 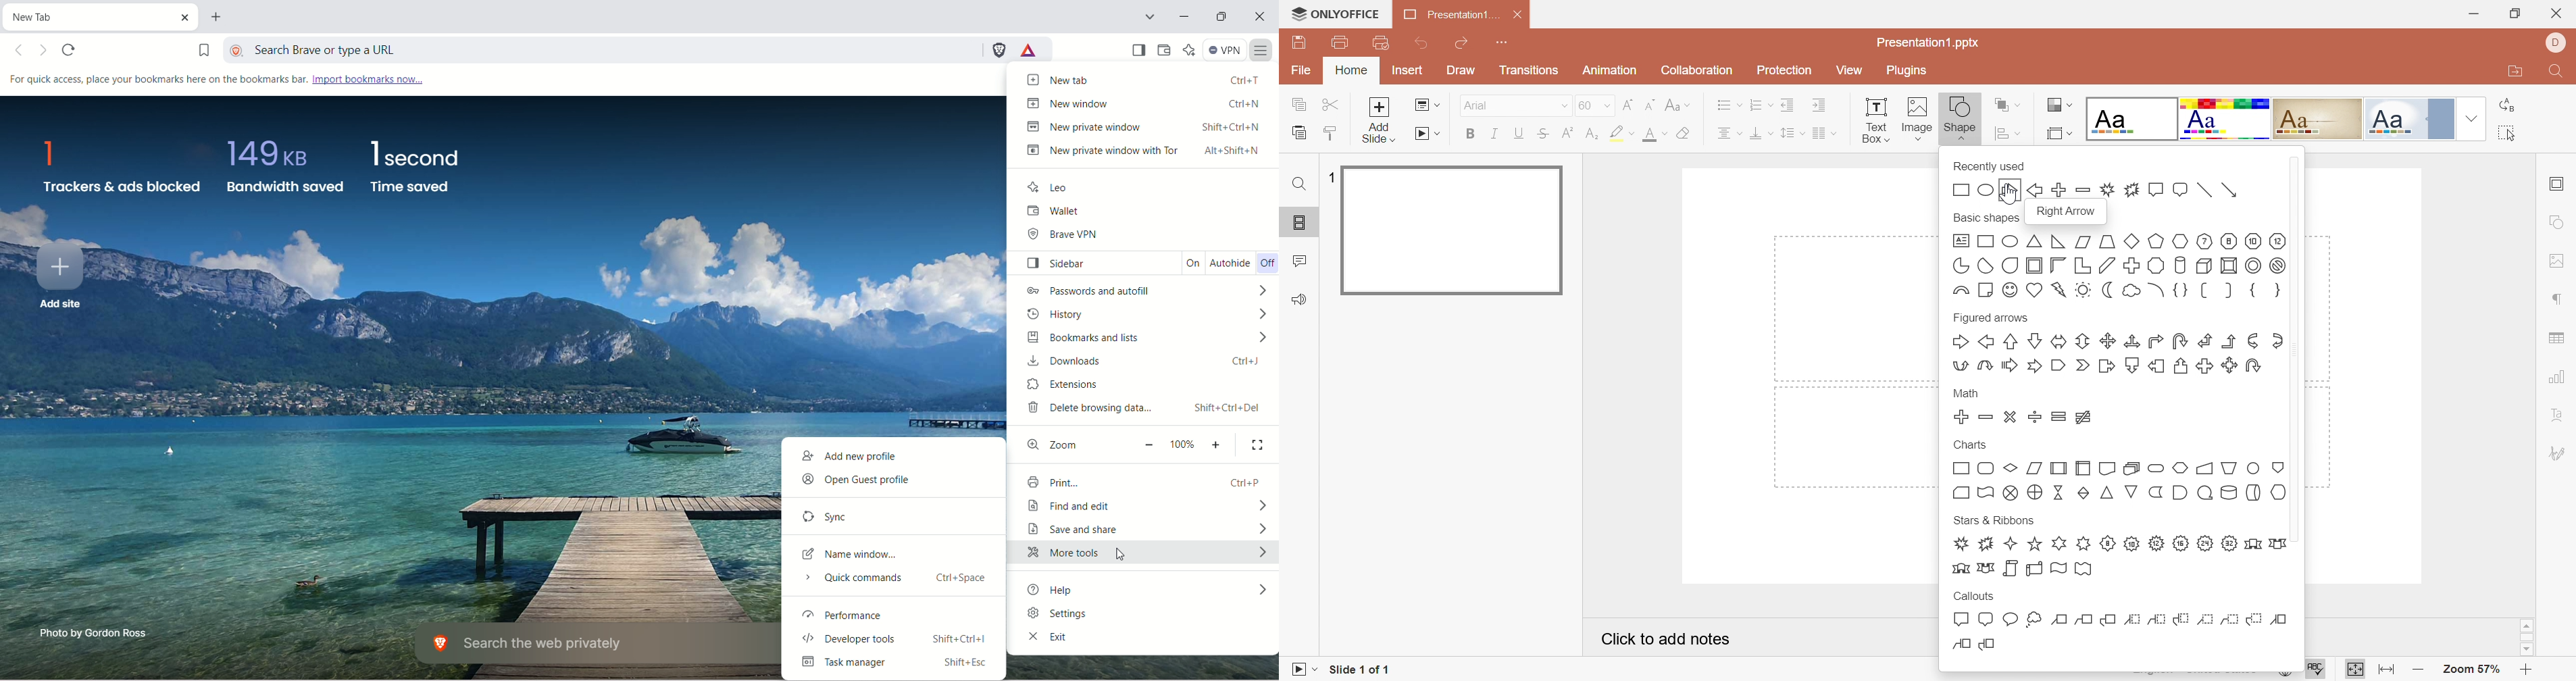 I want to click on Slide, so click(x=1453, y=230).